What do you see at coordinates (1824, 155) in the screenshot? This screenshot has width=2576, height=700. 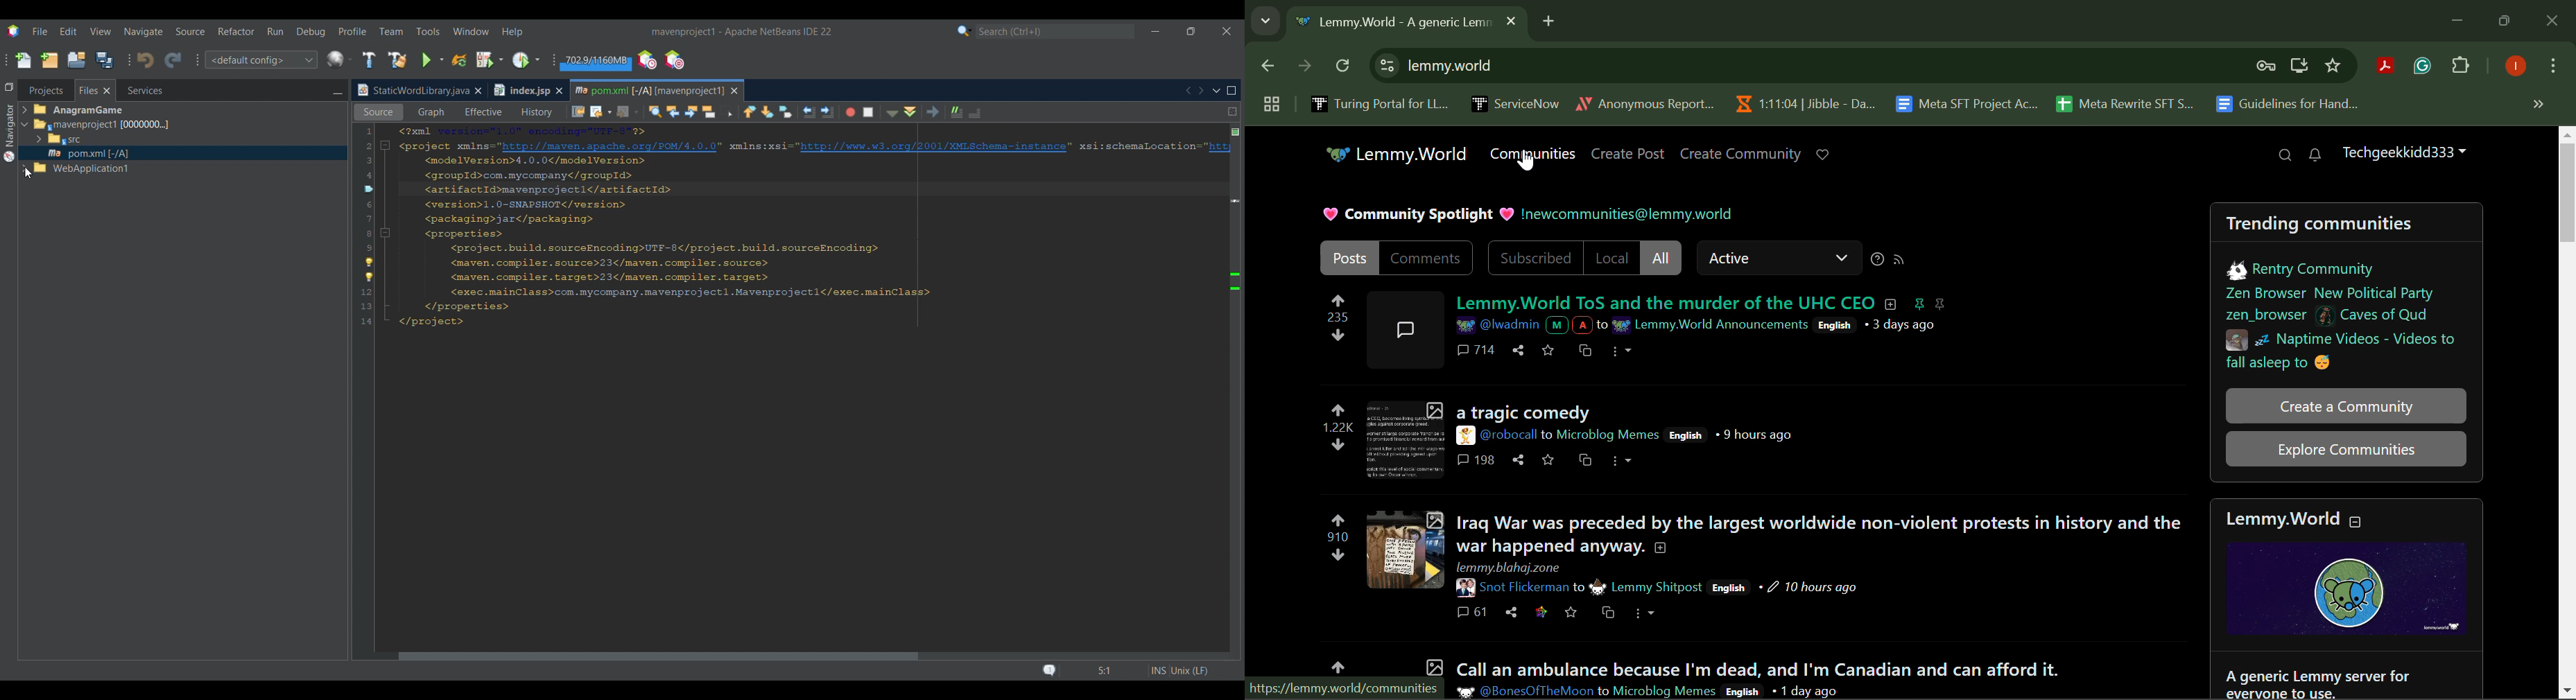 I see `Donate to Lemmy` at bounding box center [1824, 155].